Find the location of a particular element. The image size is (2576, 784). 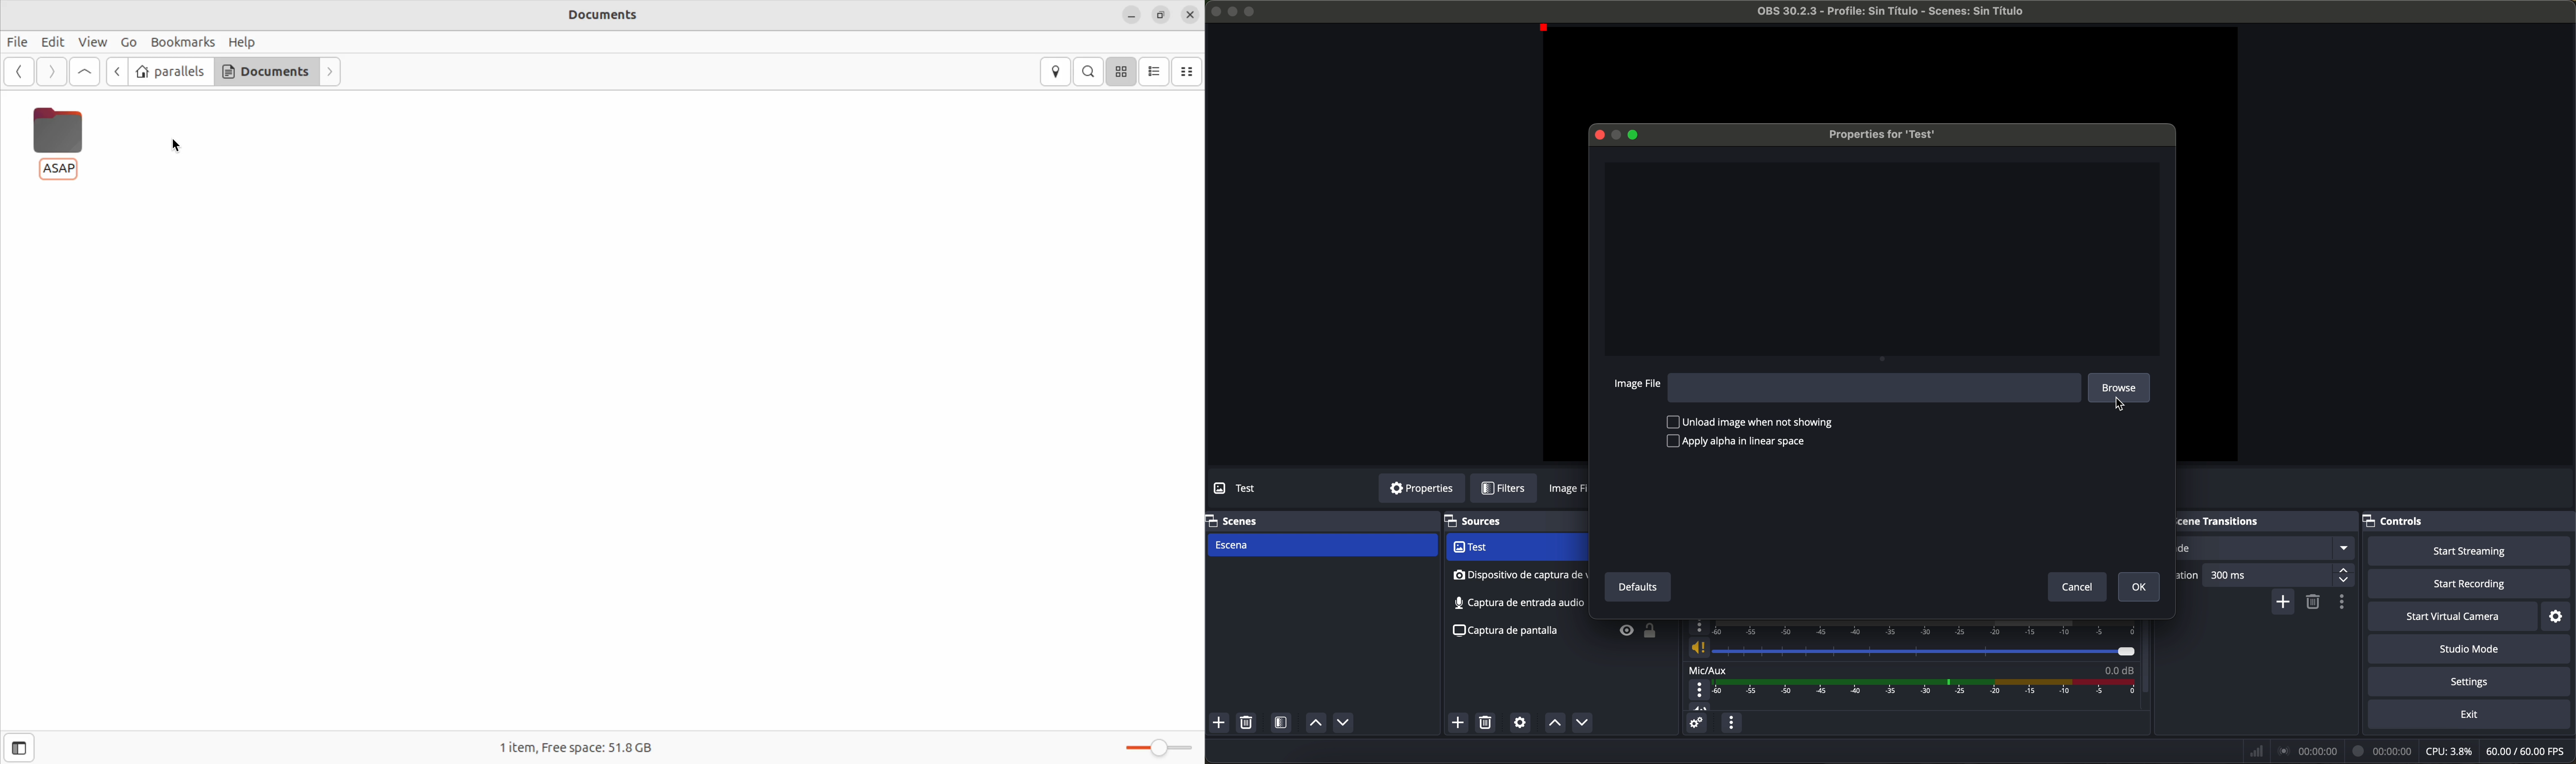

image file is located at coordinates (1638, 385).